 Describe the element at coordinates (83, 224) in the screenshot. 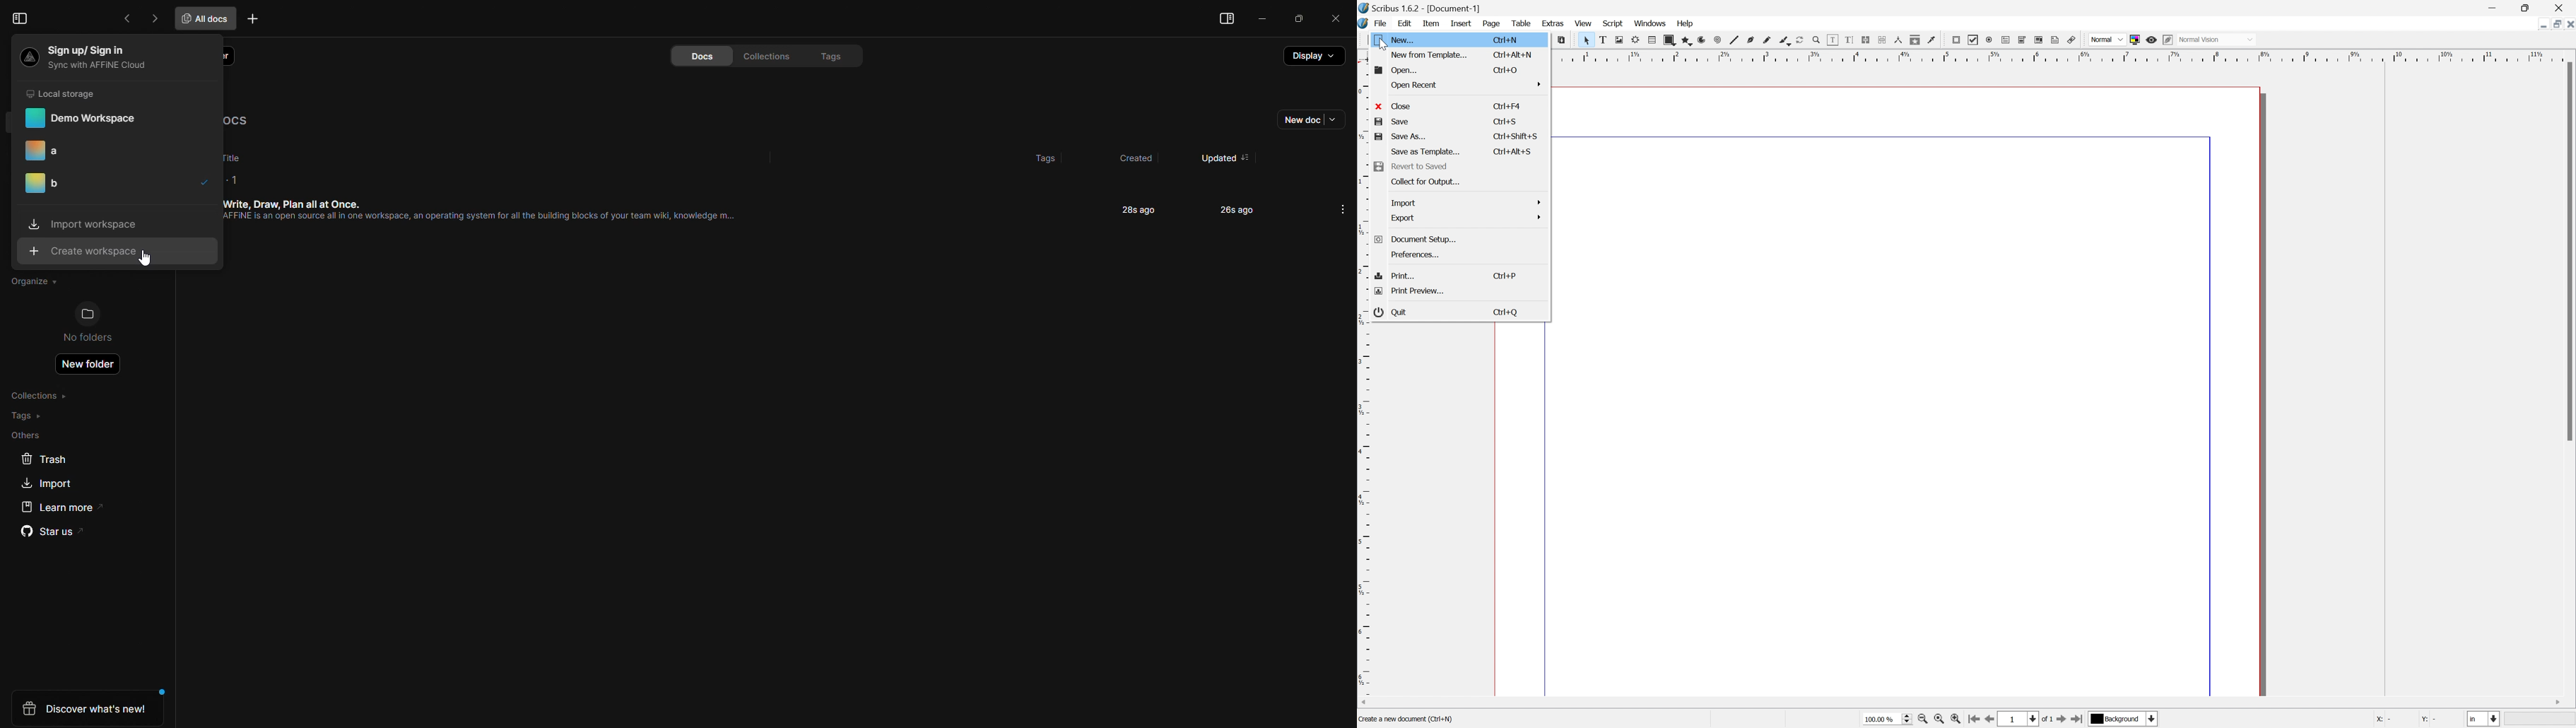

I see `import` at that location.